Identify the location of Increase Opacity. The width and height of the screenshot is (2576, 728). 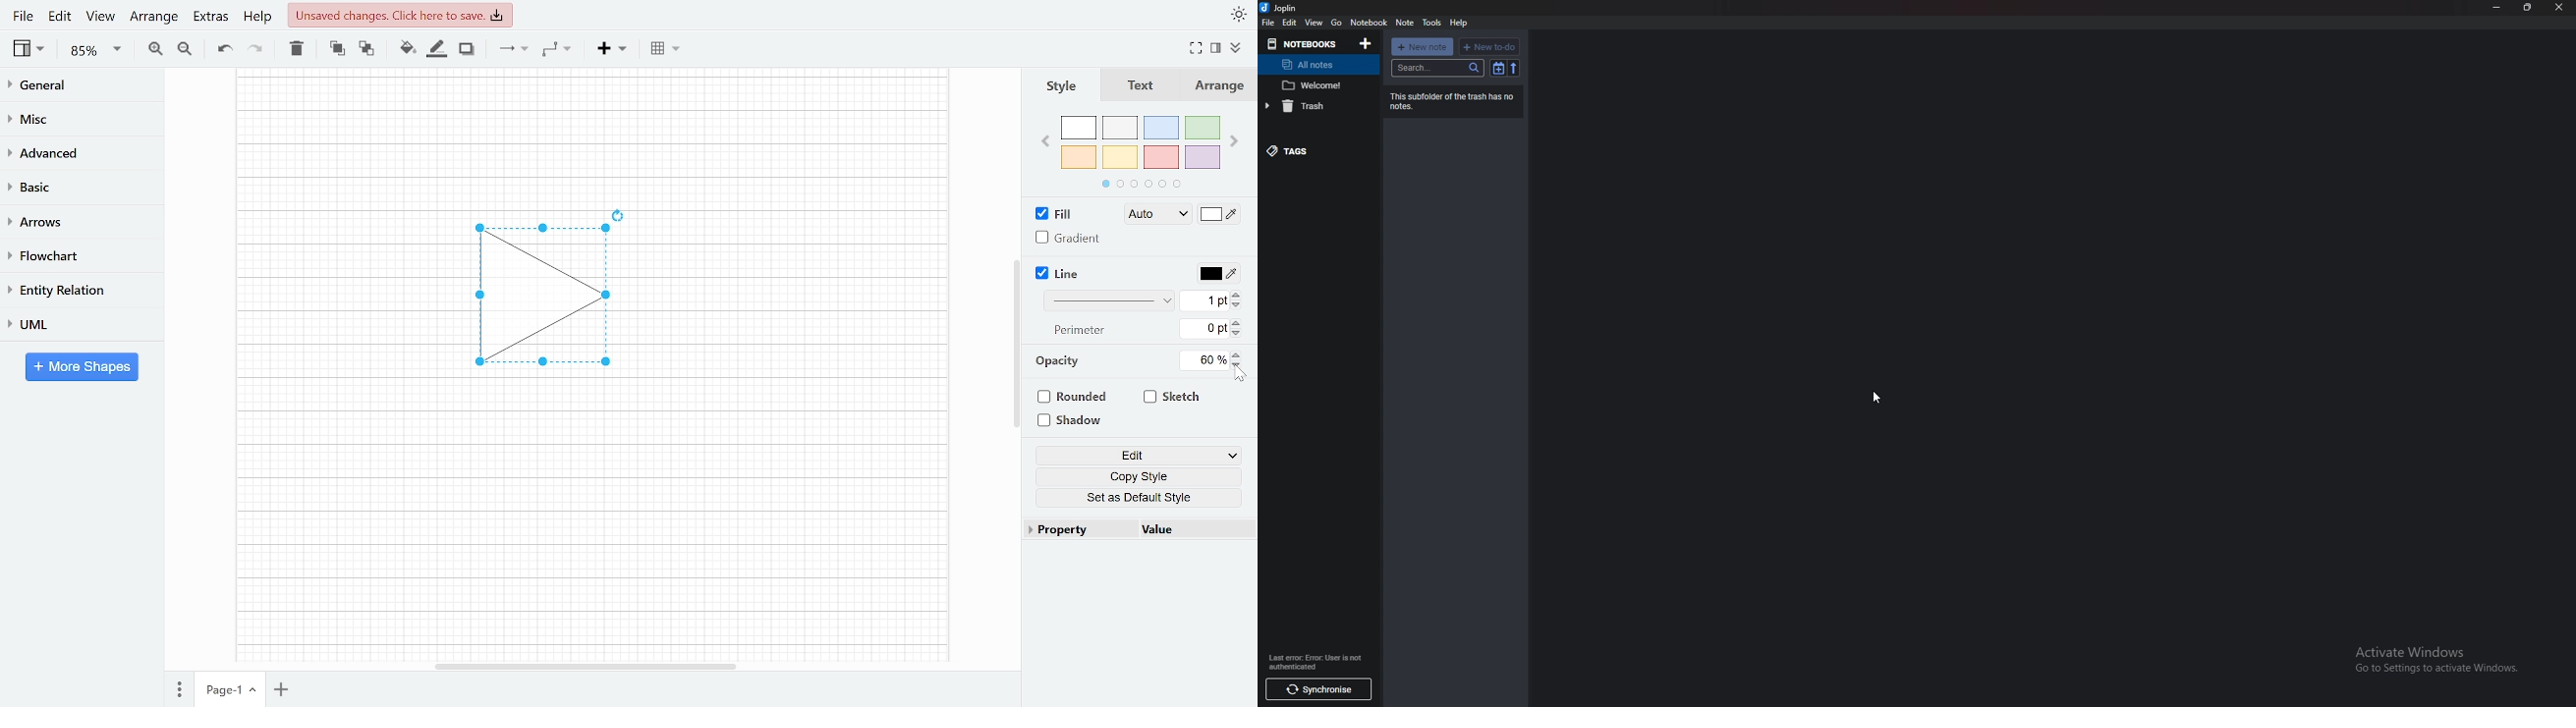
(1238, 354).